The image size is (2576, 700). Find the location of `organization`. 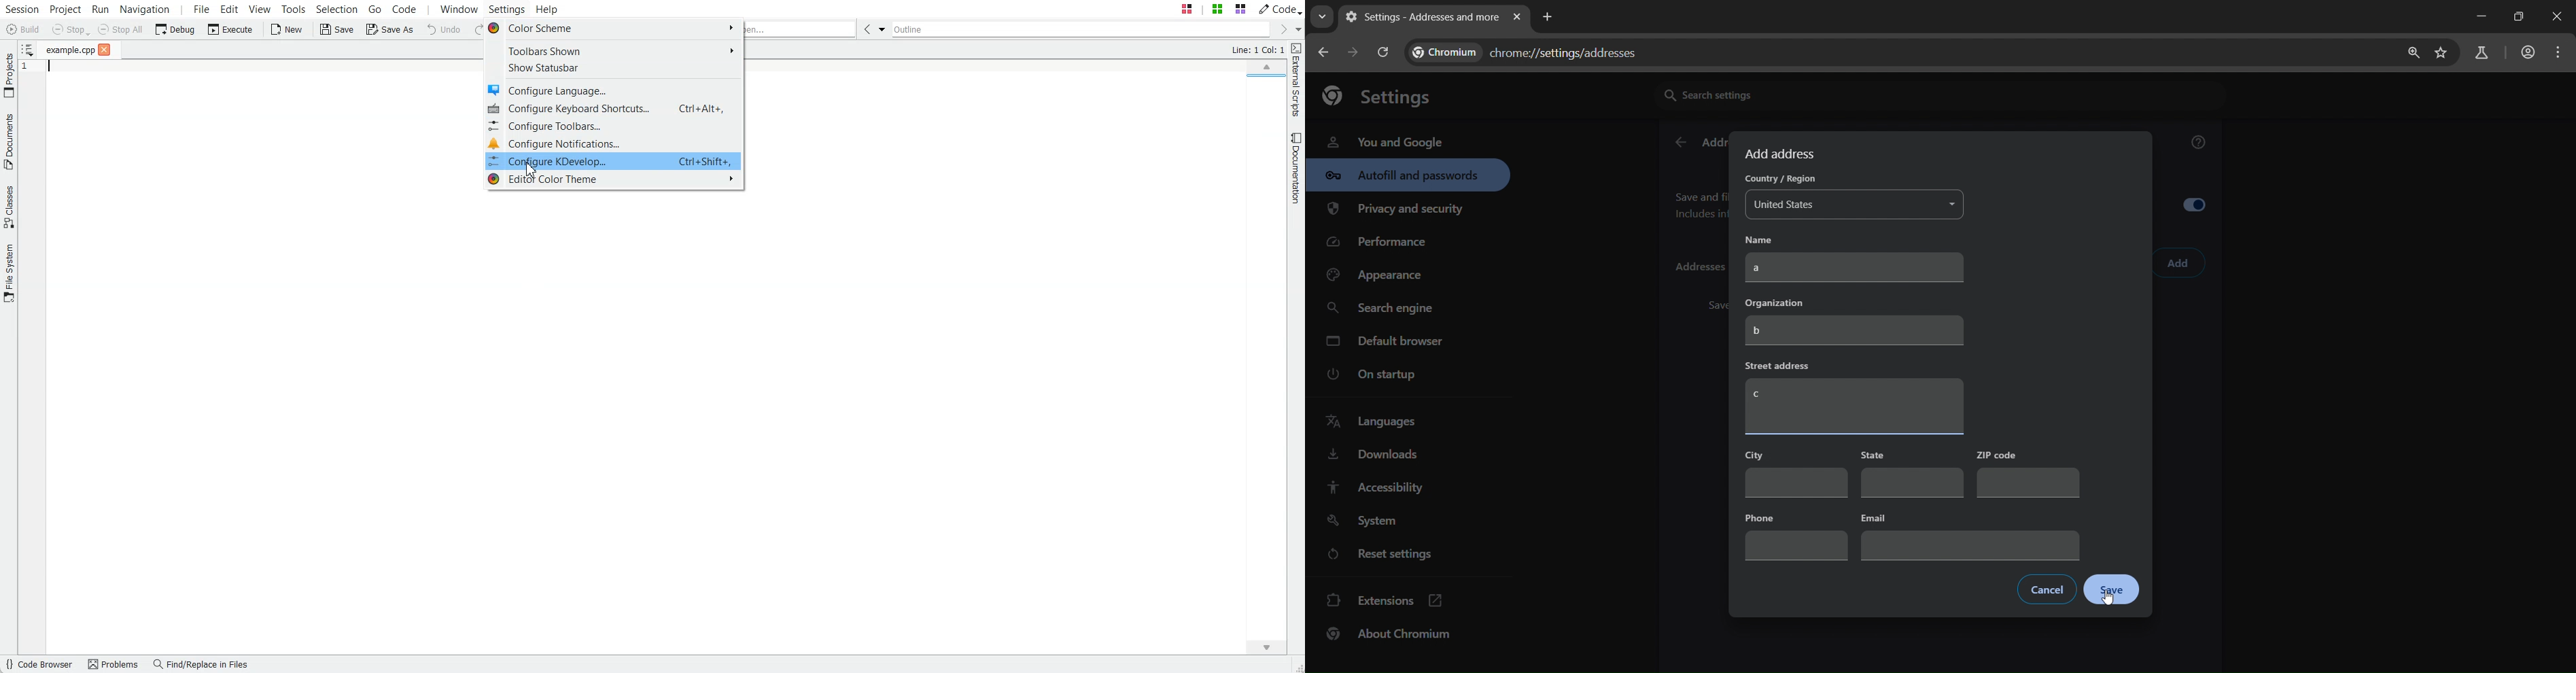

organization is located at coordinates (1779, 303).